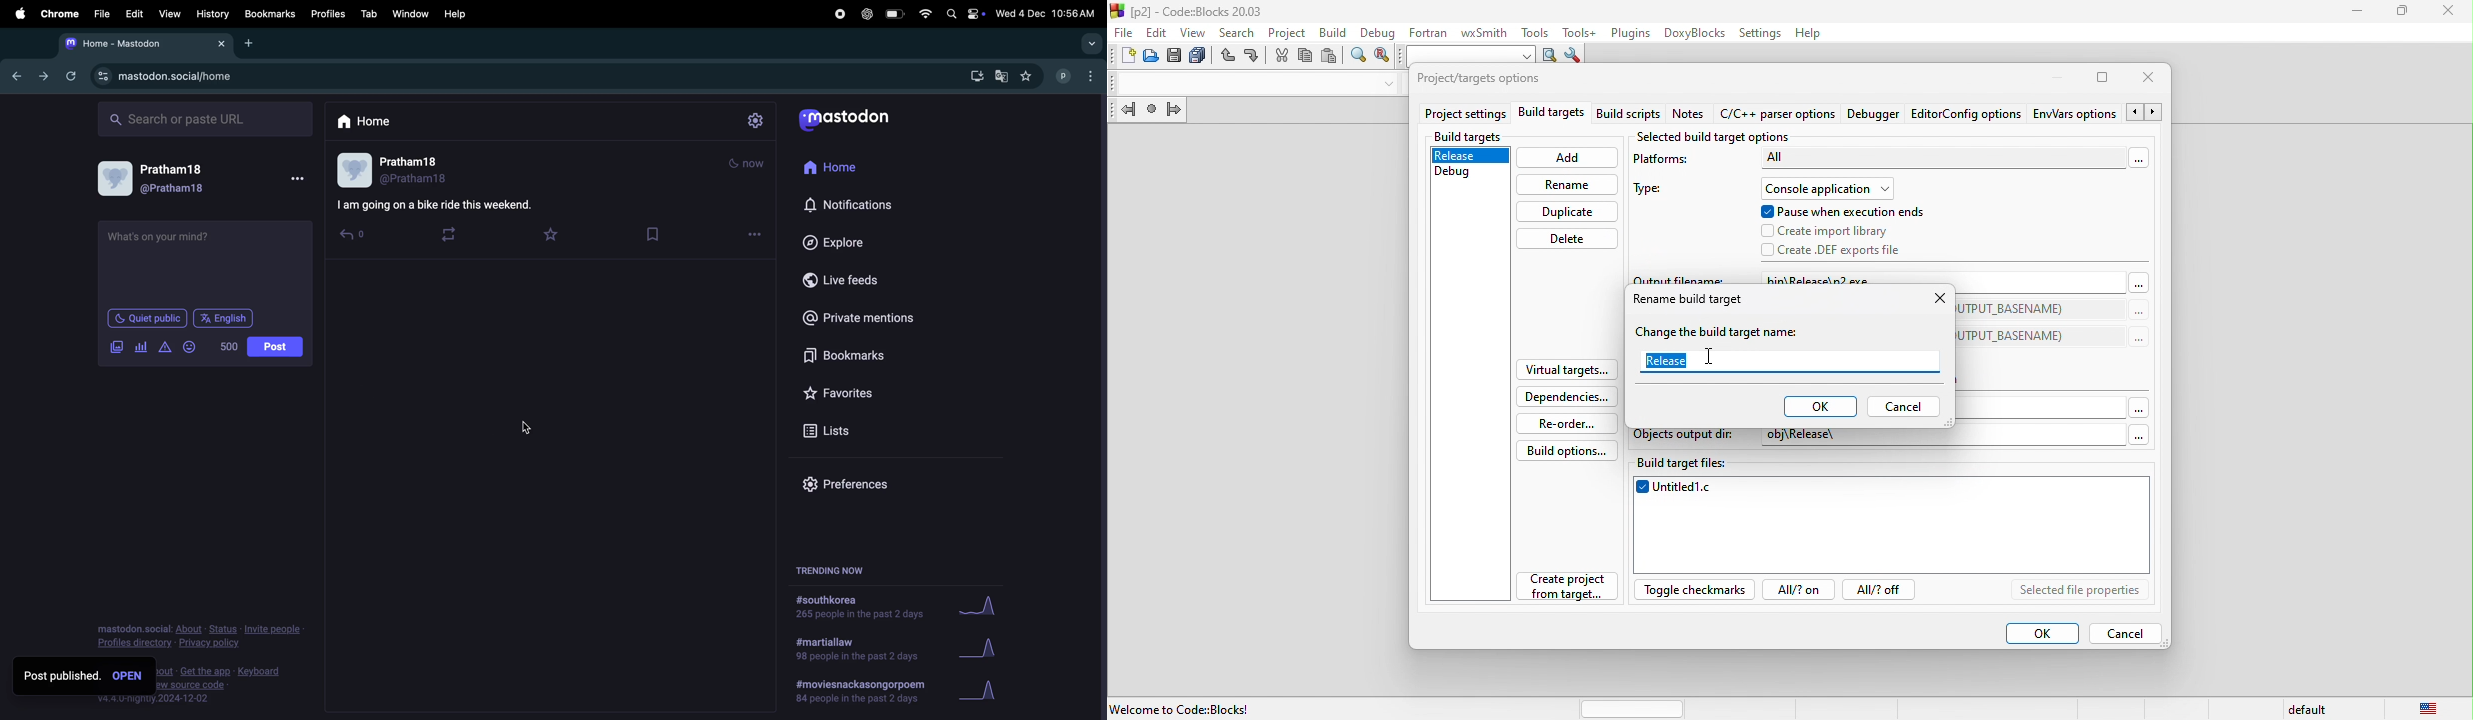  Describe the element at coordinates (2137, 338) in the screenshot. I see `more` at that location.